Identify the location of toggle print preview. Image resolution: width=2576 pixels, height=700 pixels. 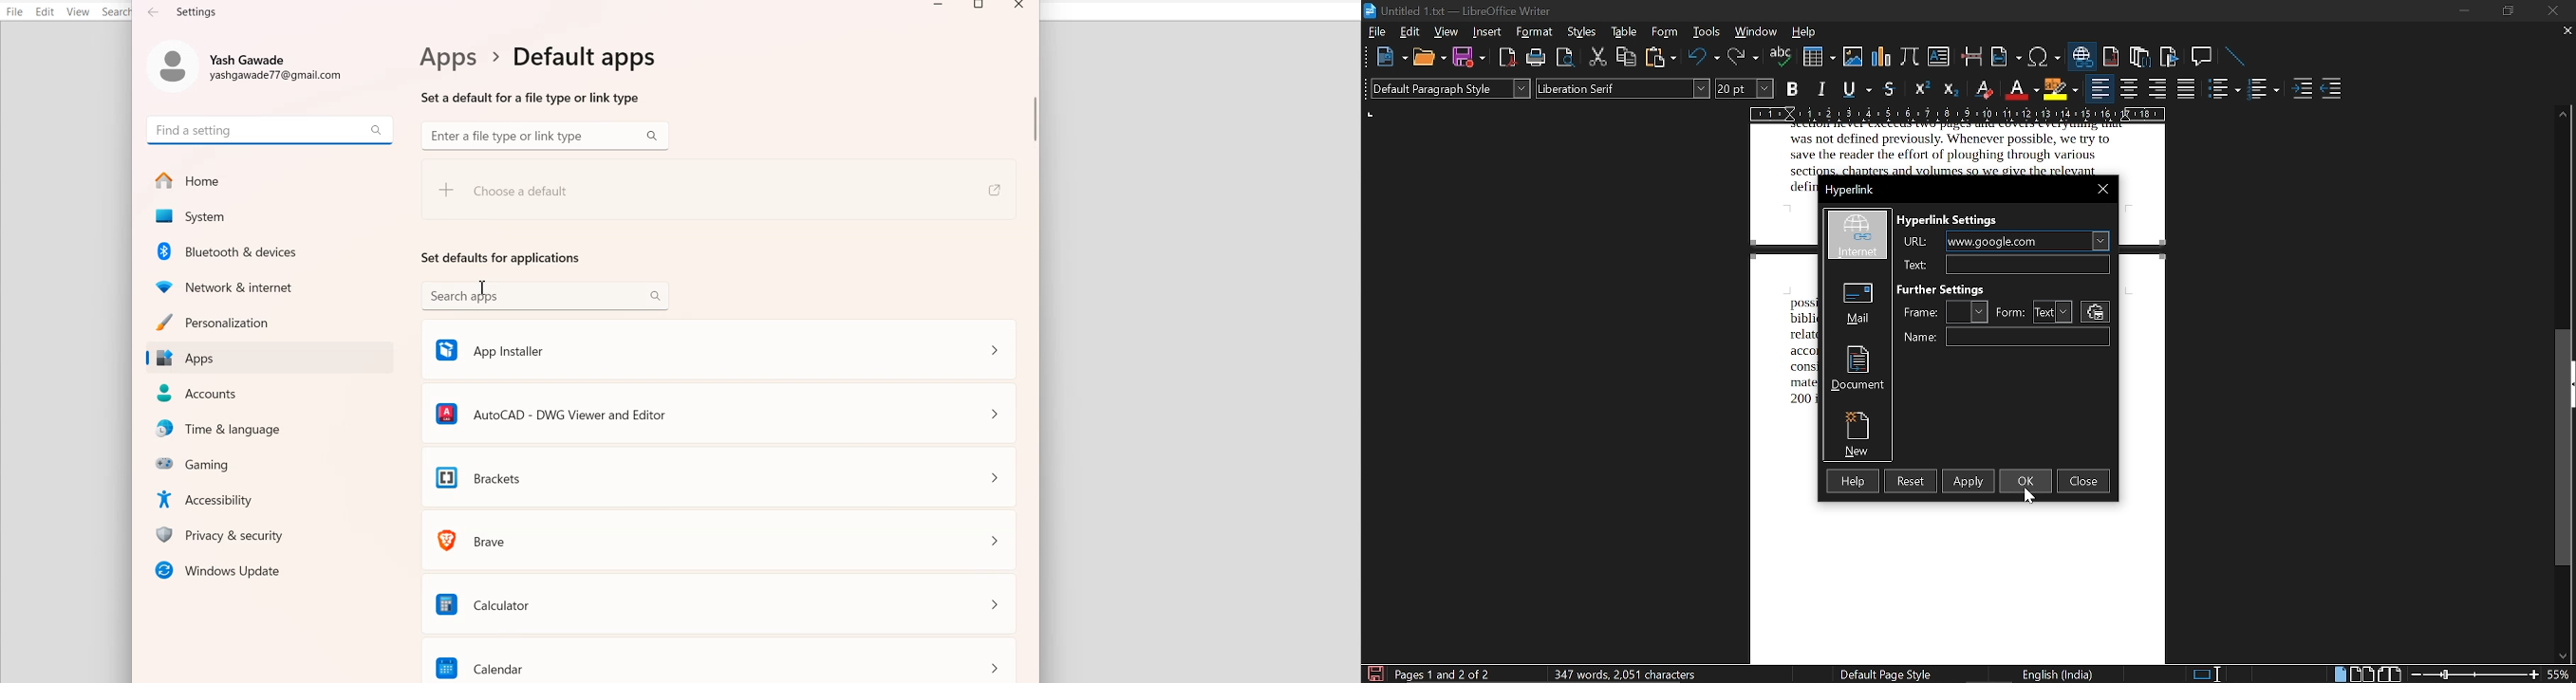
(1566, 58).